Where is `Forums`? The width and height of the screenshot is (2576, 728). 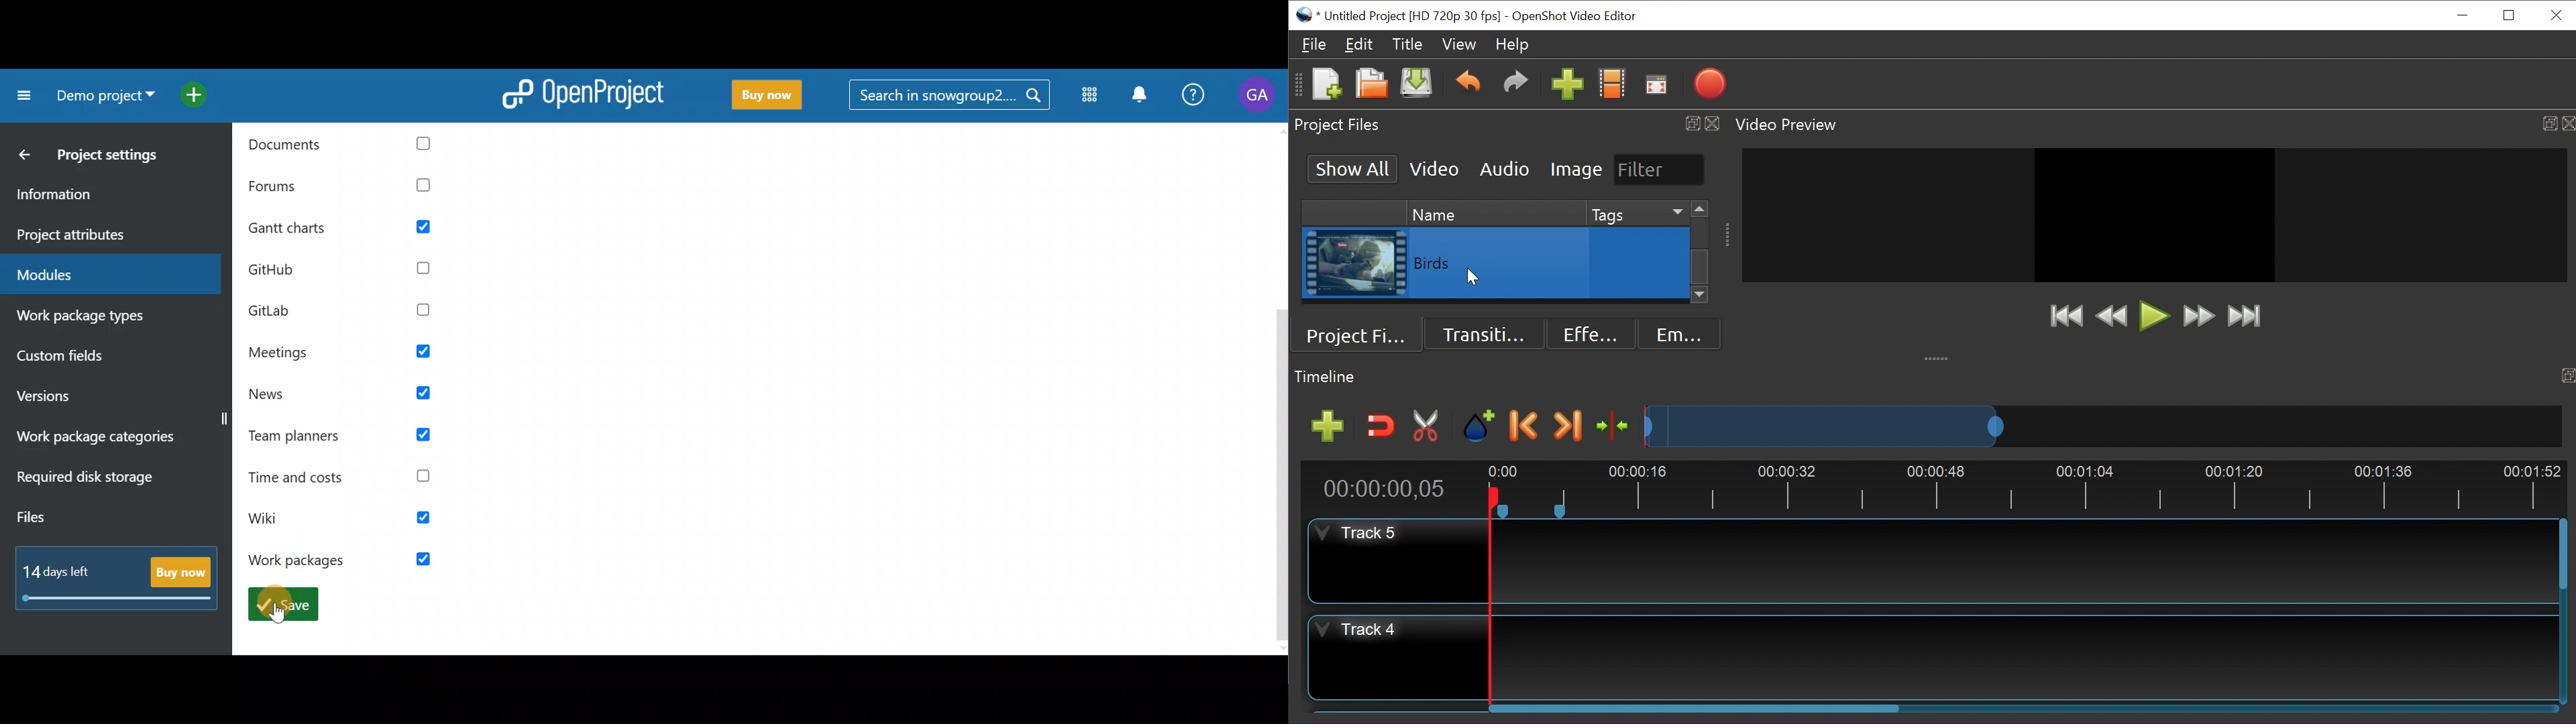
Forums is located at coordinates (347, 187).